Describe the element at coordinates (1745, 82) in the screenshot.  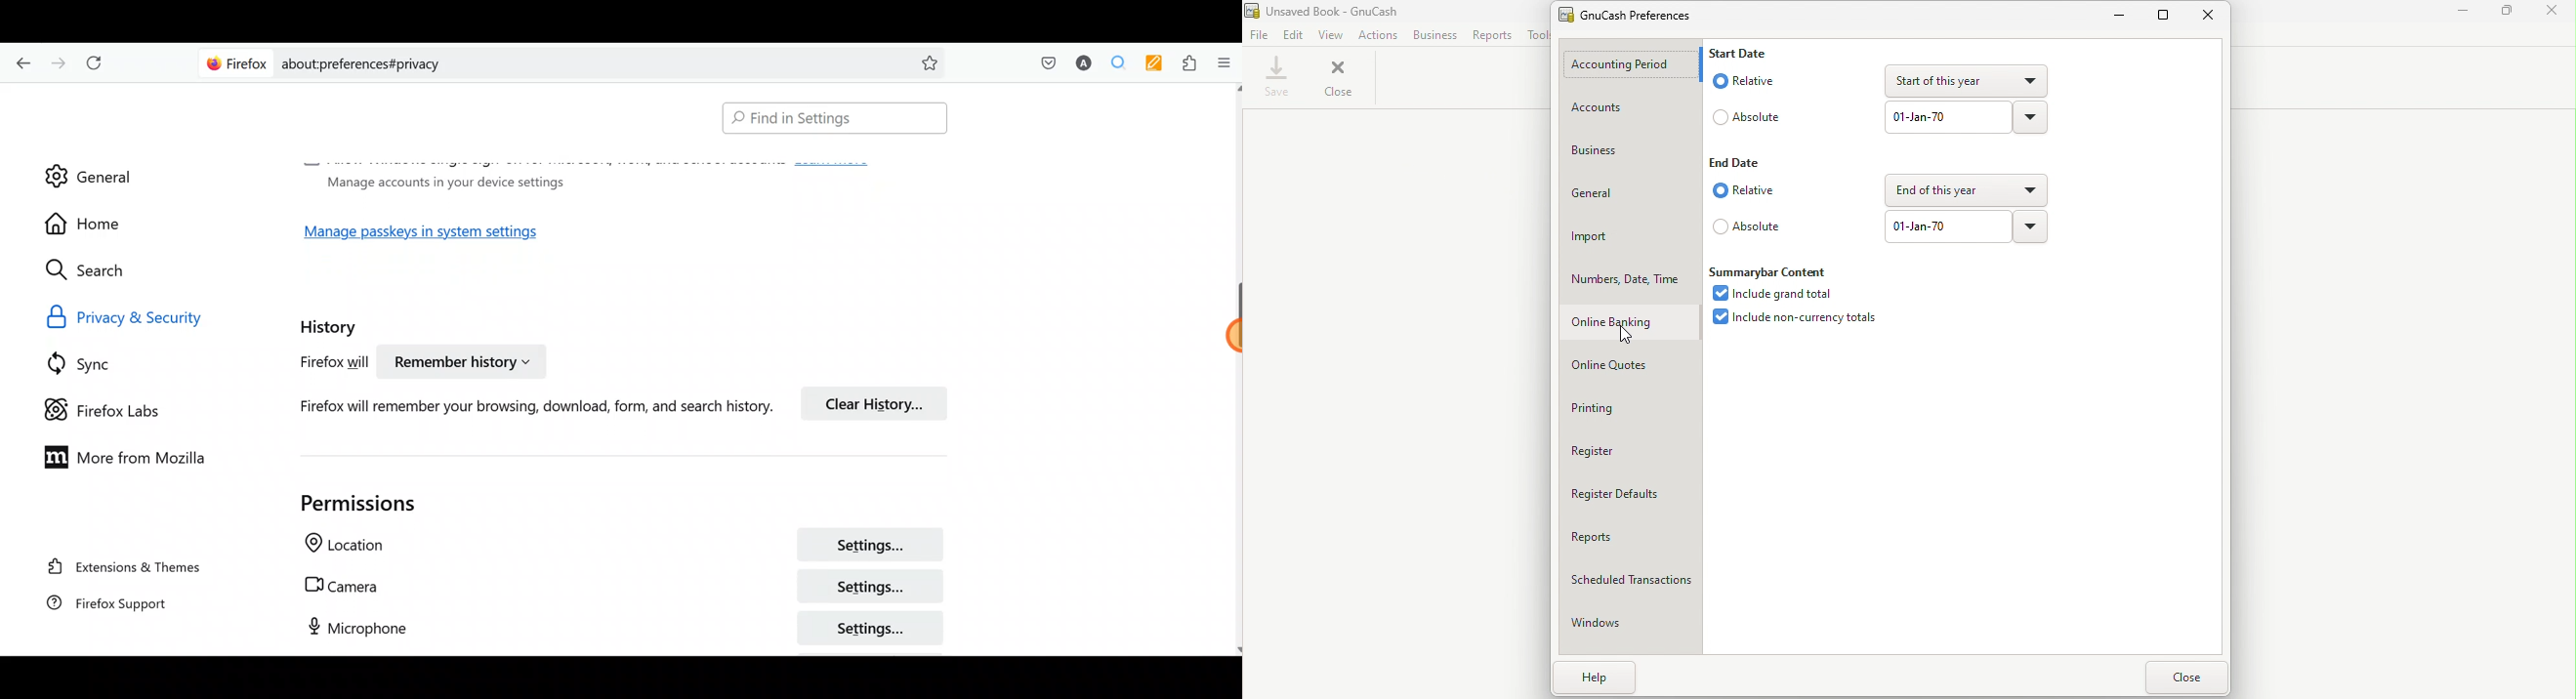
I see `Relative` at that location.